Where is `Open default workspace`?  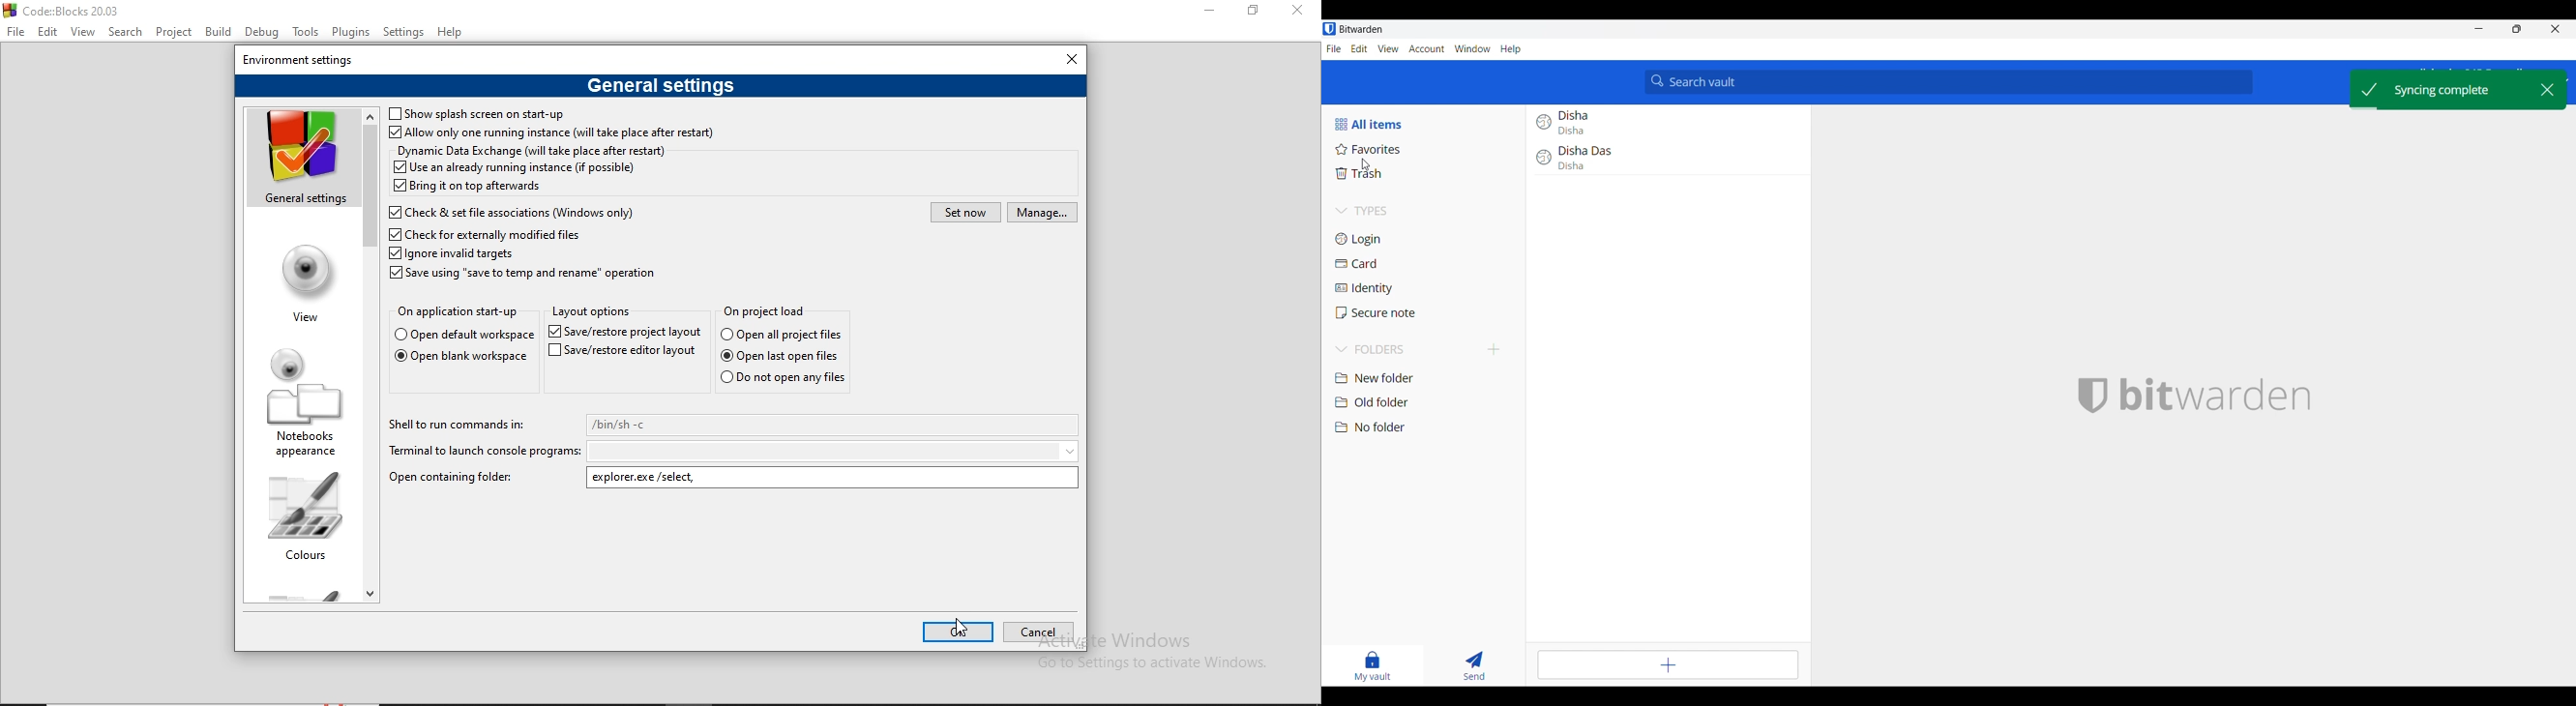
Open default workspace is located at coordinates (465, 336).